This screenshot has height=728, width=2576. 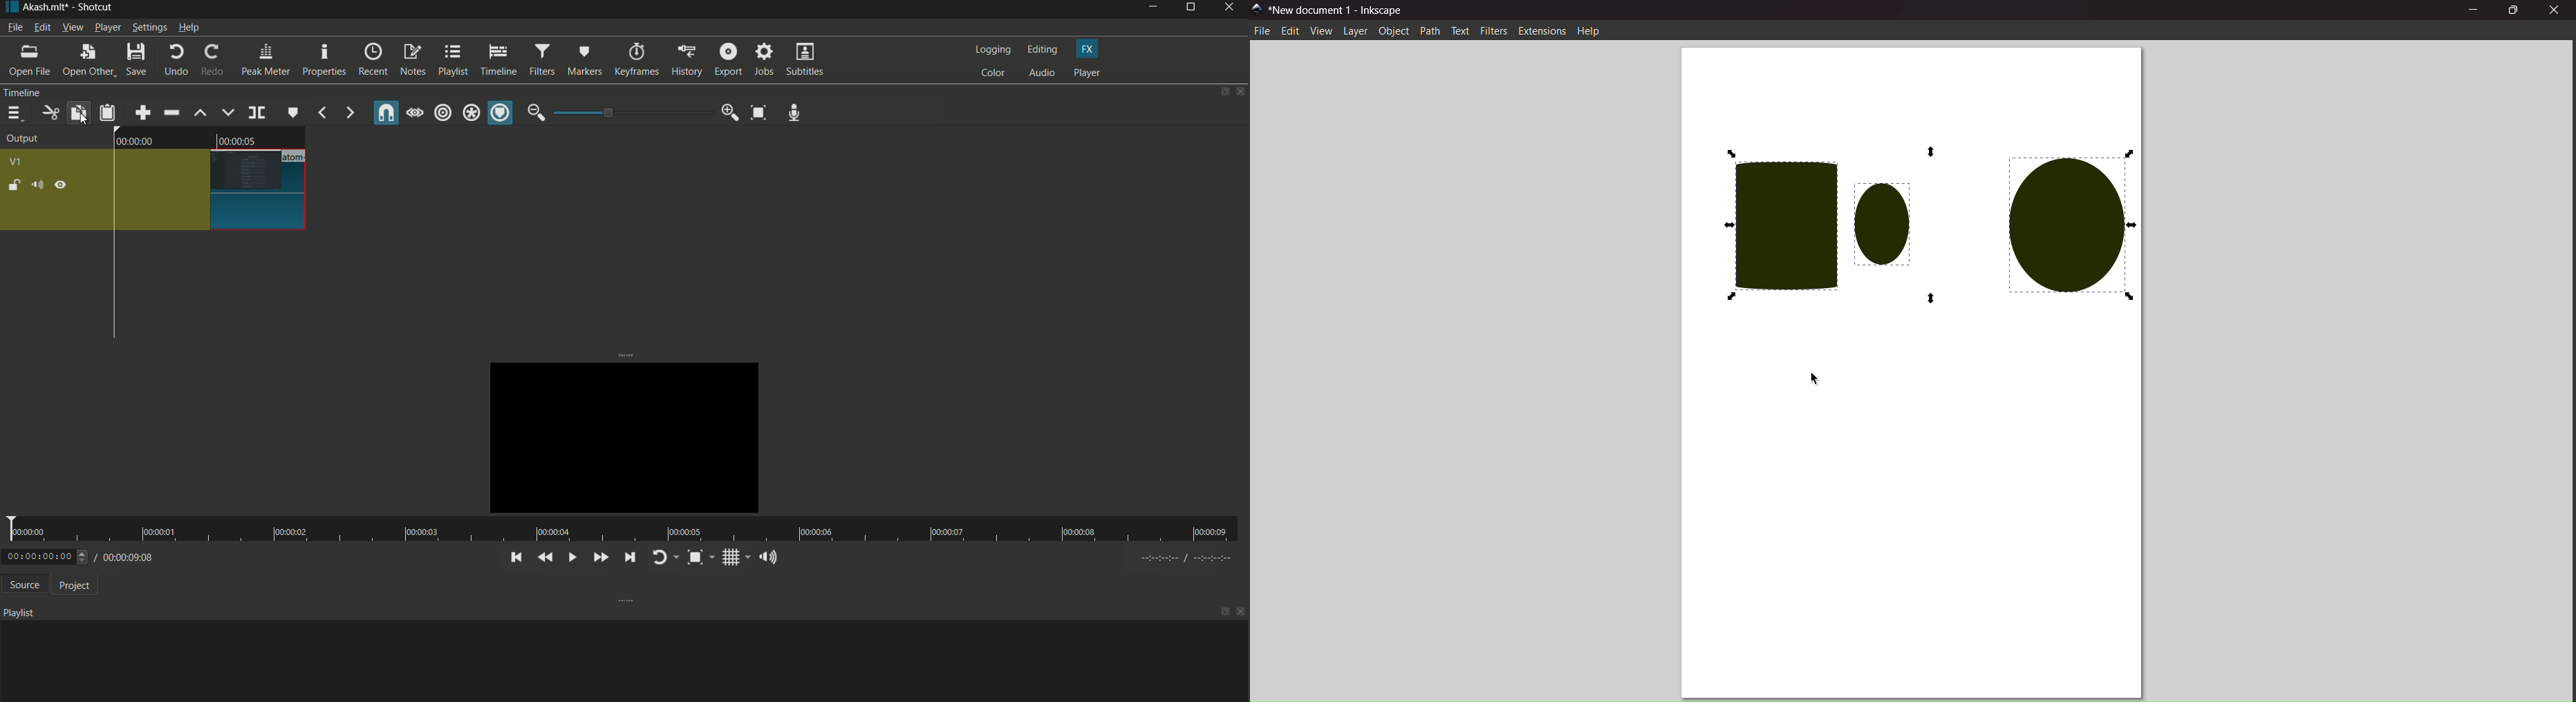 I want to click on time, so click(x=619, y=529).